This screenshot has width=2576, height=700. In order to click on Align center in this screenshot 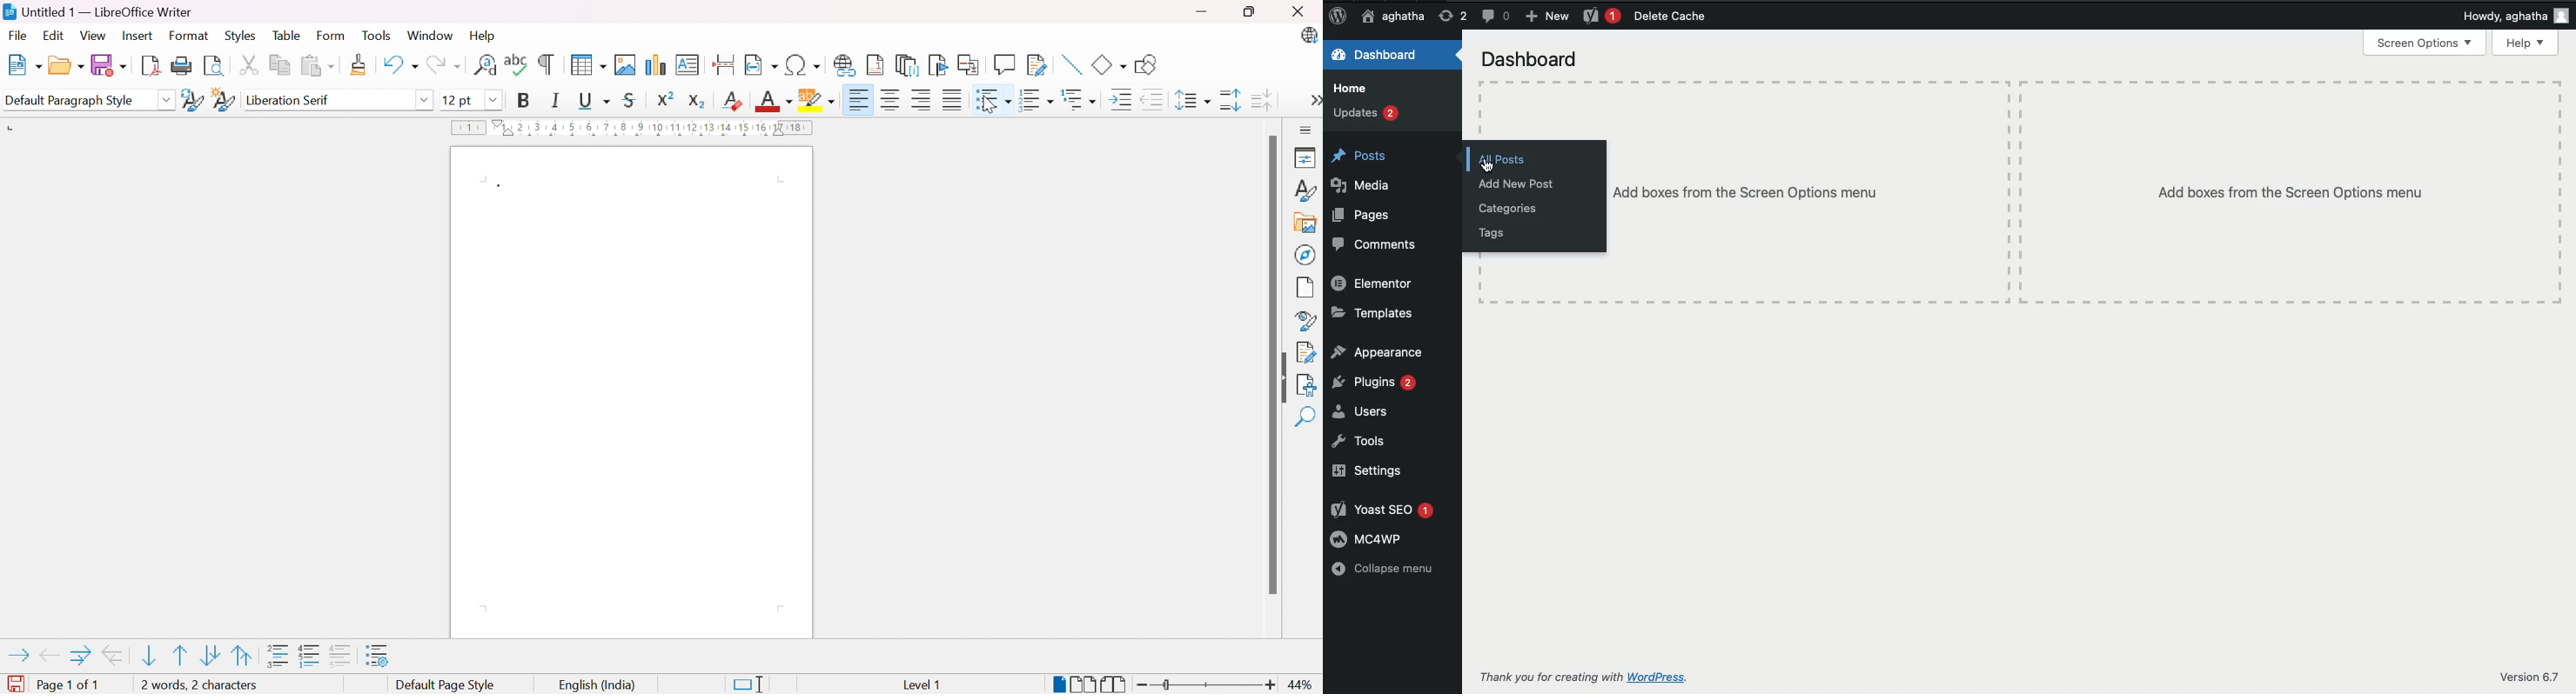, I will do `click(891, 100)`.